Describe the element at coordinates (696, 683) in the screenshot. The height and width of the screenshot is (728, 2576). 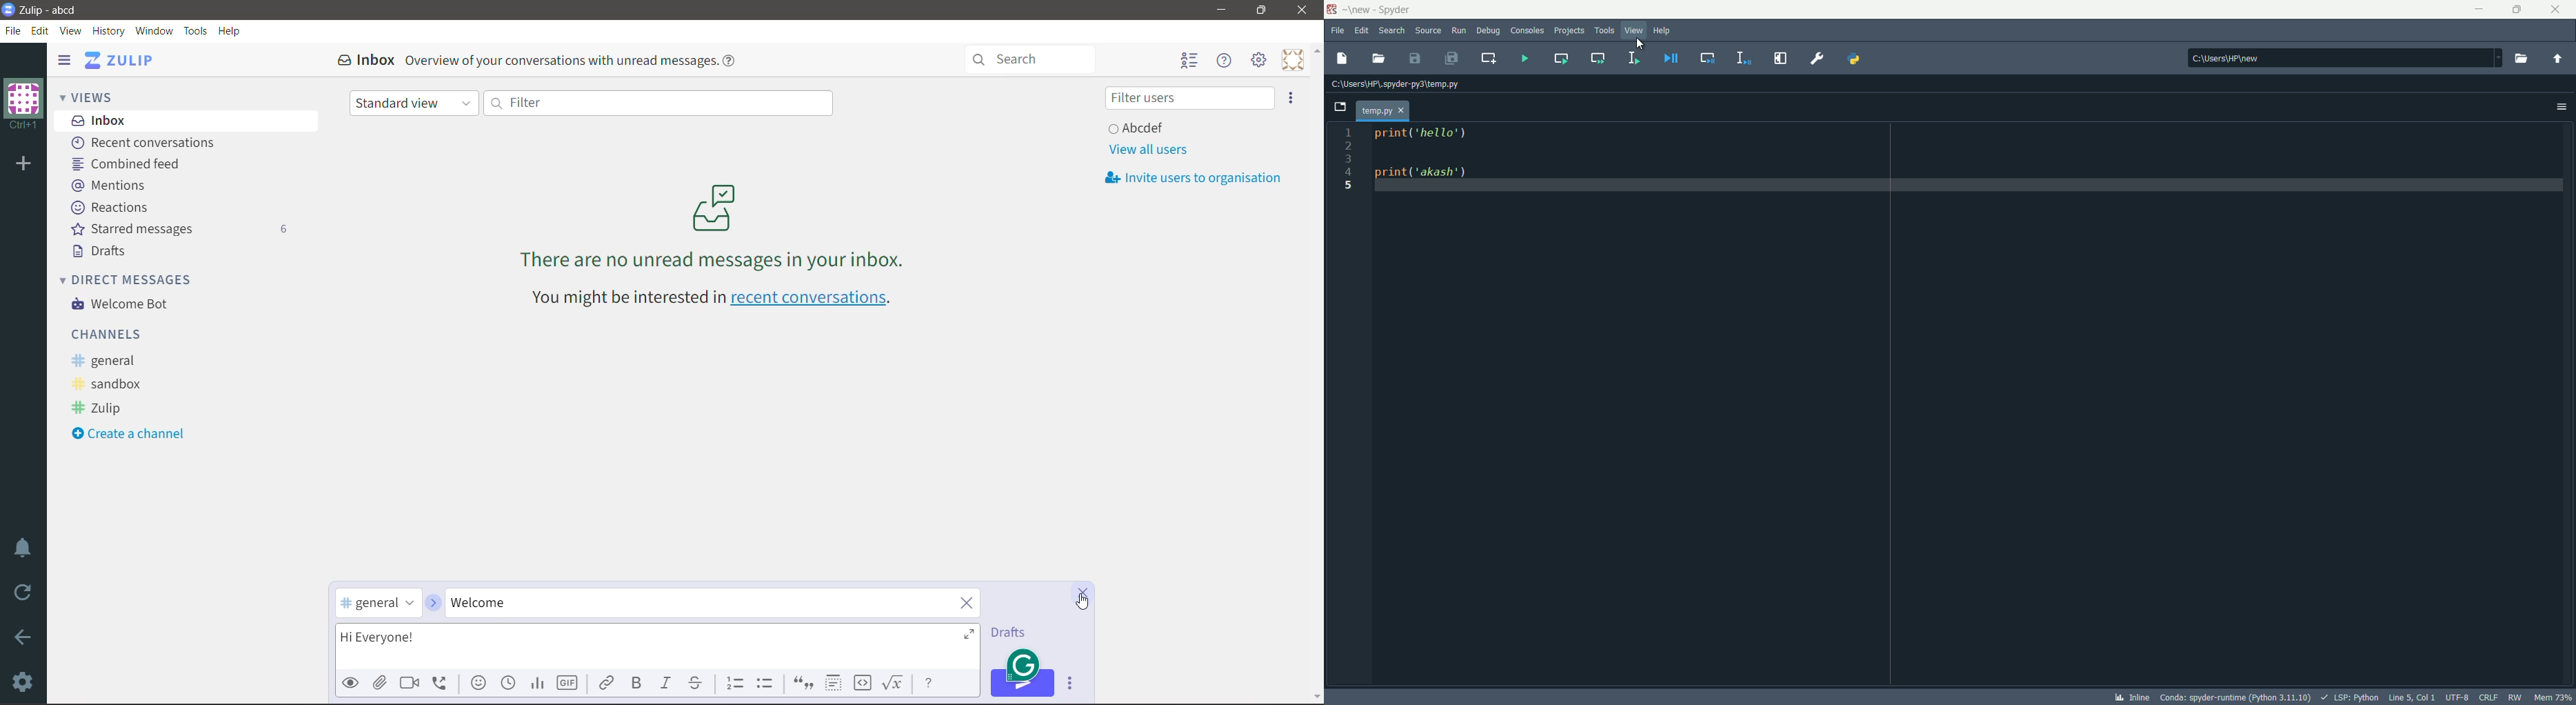
I see `Strikethrough` at that location.